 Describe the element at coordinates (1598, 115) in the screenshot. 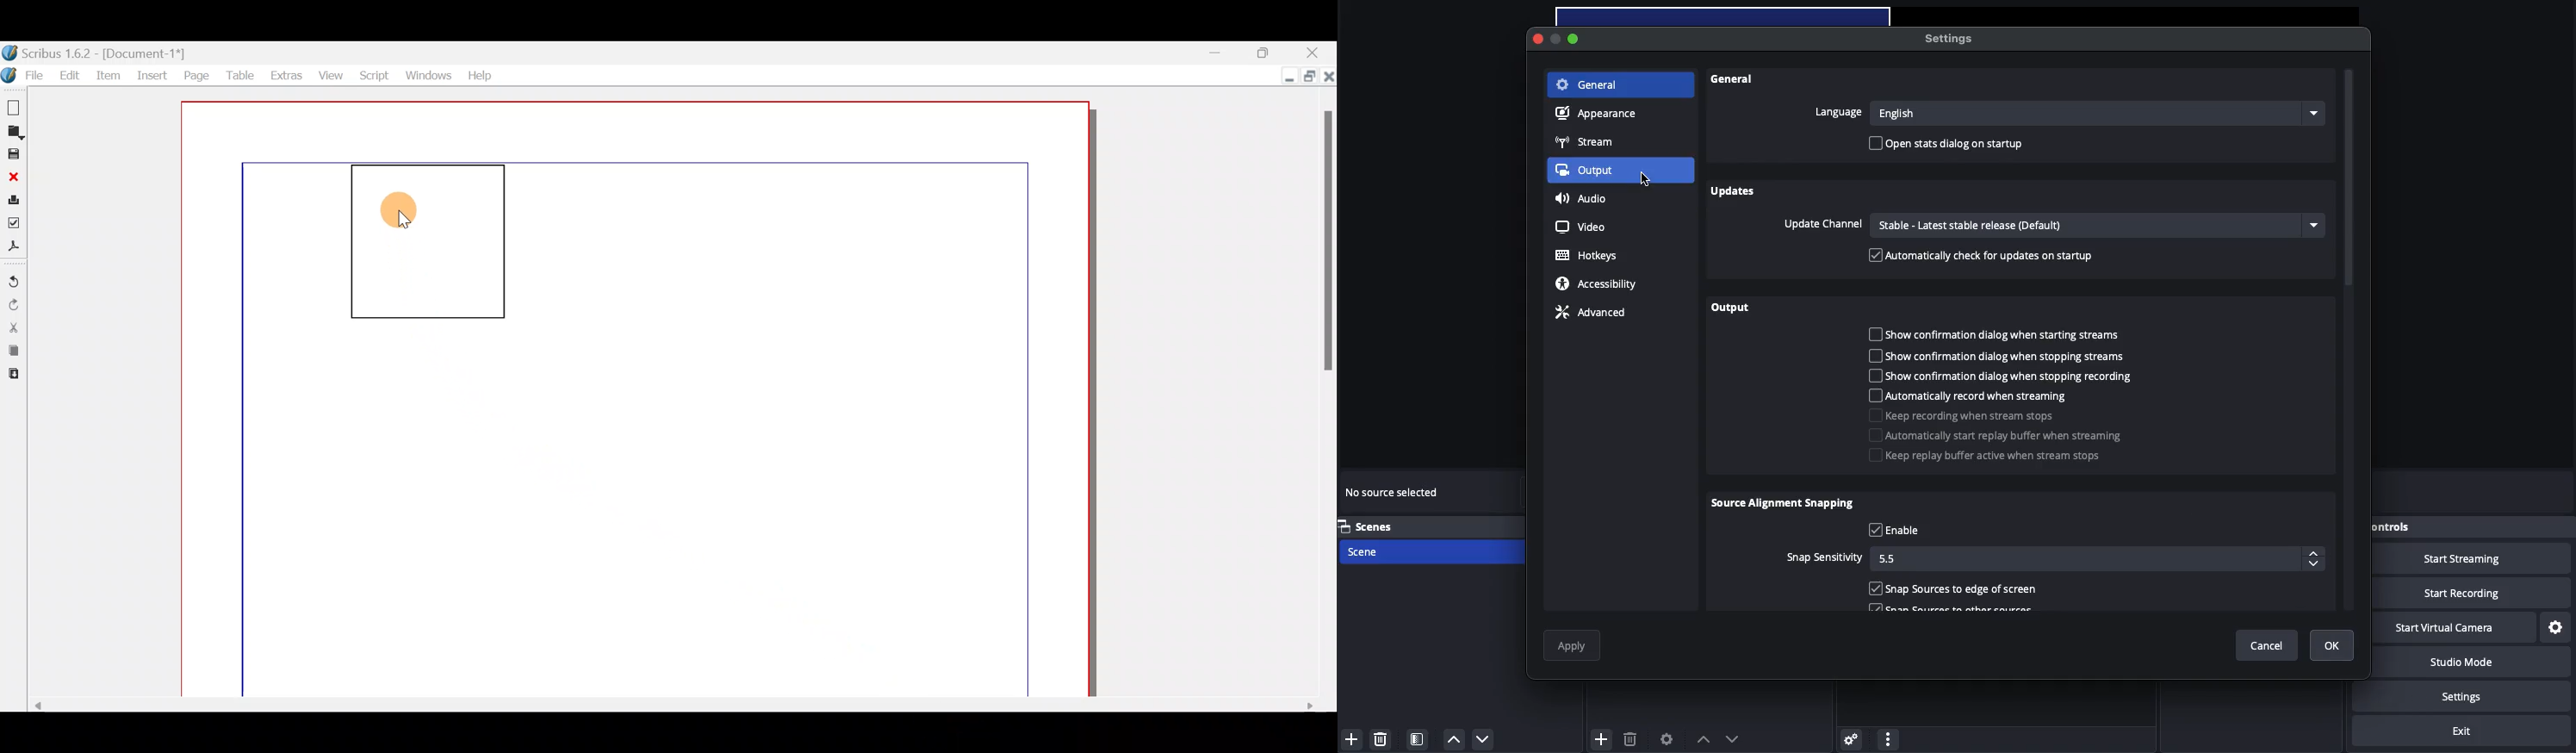

I see `Appearance` at that location.